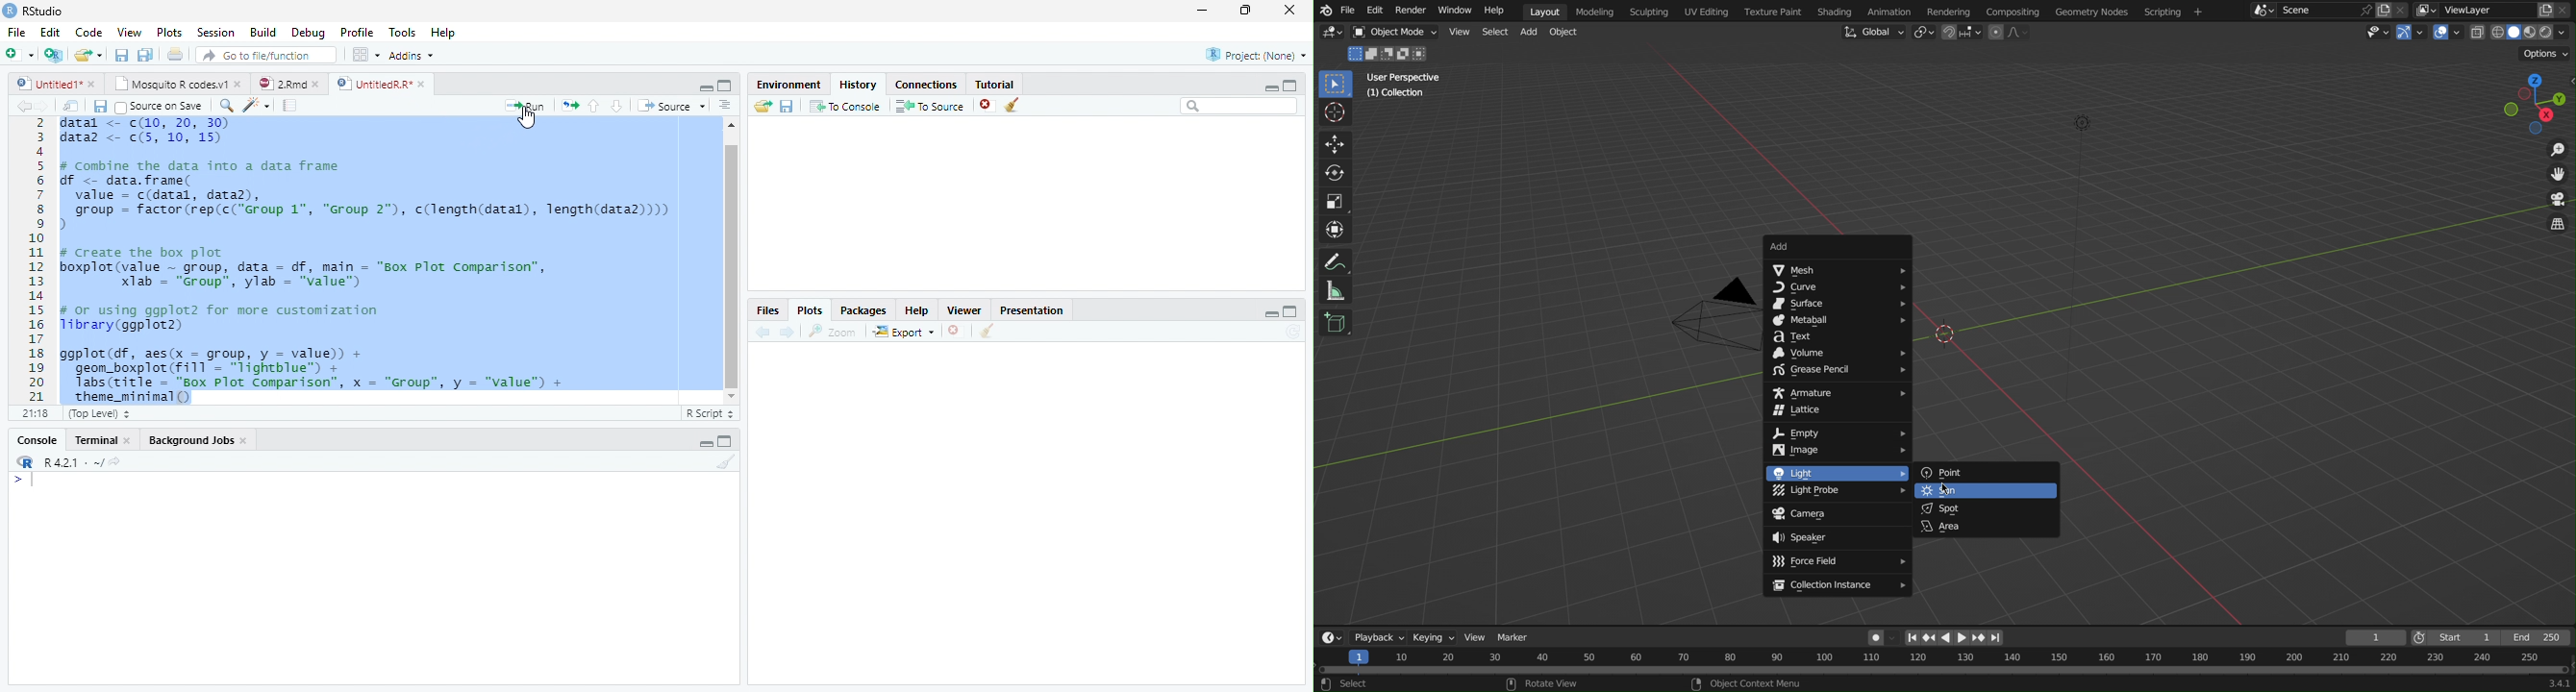 This screenshot has width=2576, height=700. I want to click on Presentation, so click(1031, 310).